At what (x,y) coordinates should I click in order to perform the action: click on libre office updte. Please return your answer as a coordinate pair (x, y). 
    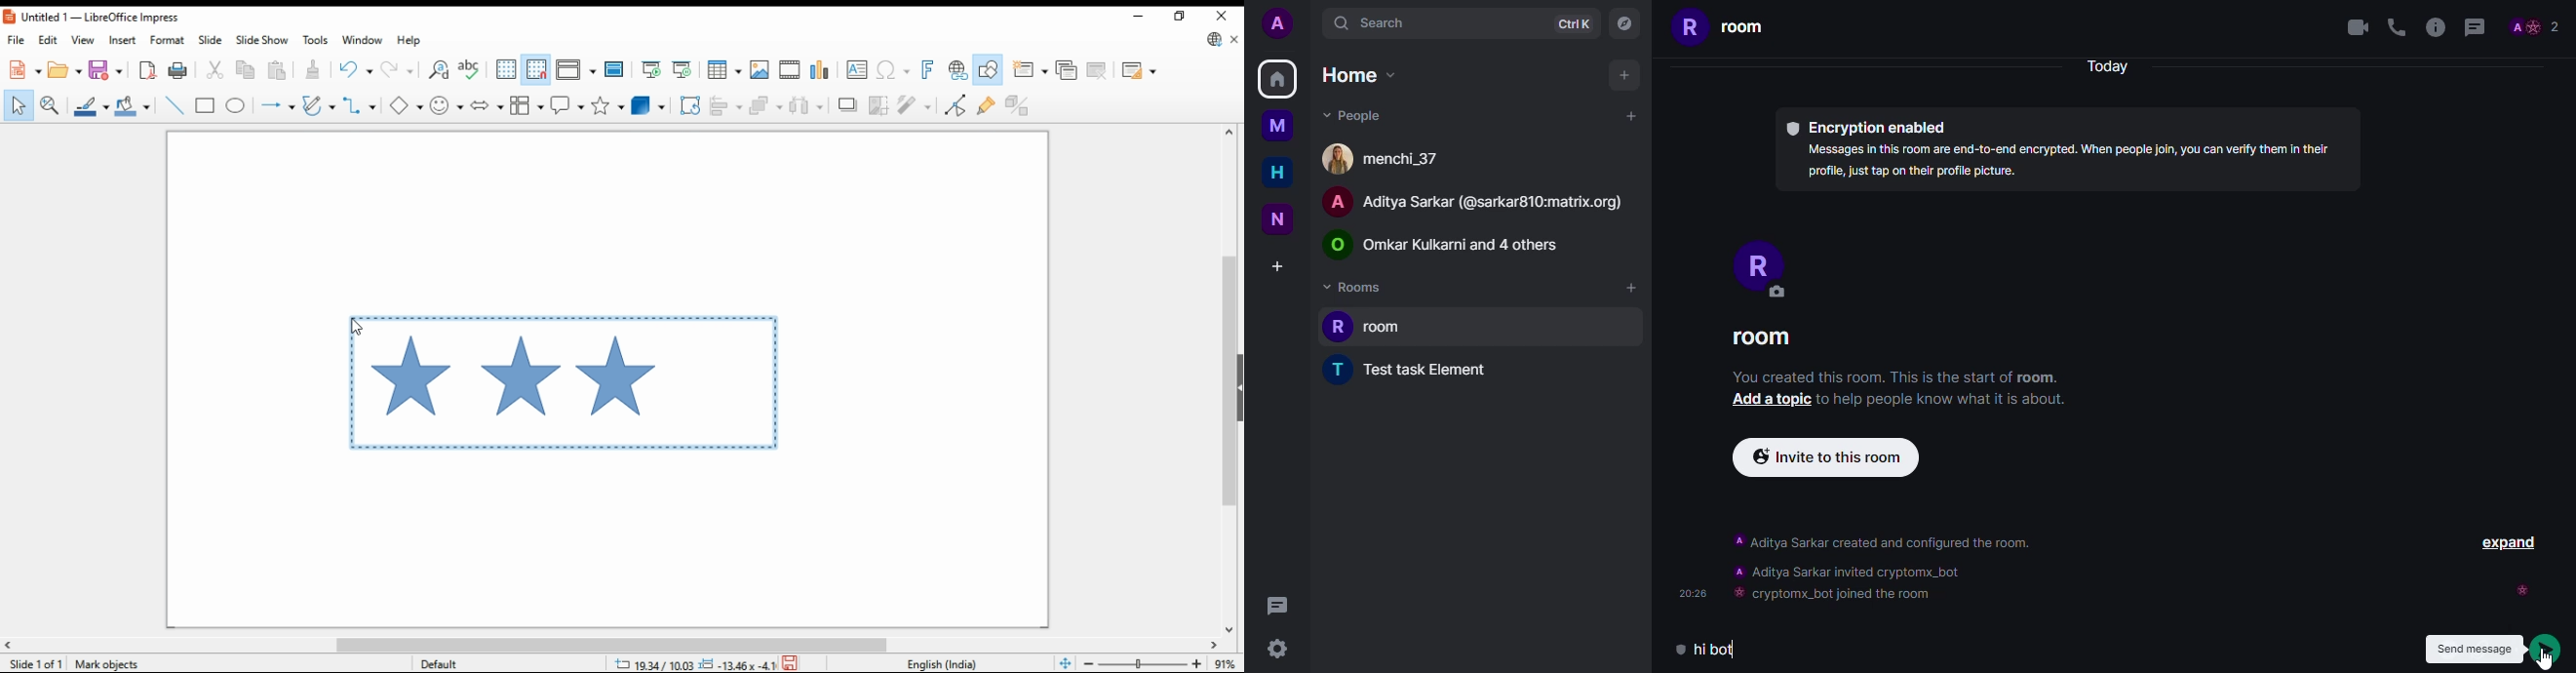
    Looking at the image, I should click on (1212, 39).